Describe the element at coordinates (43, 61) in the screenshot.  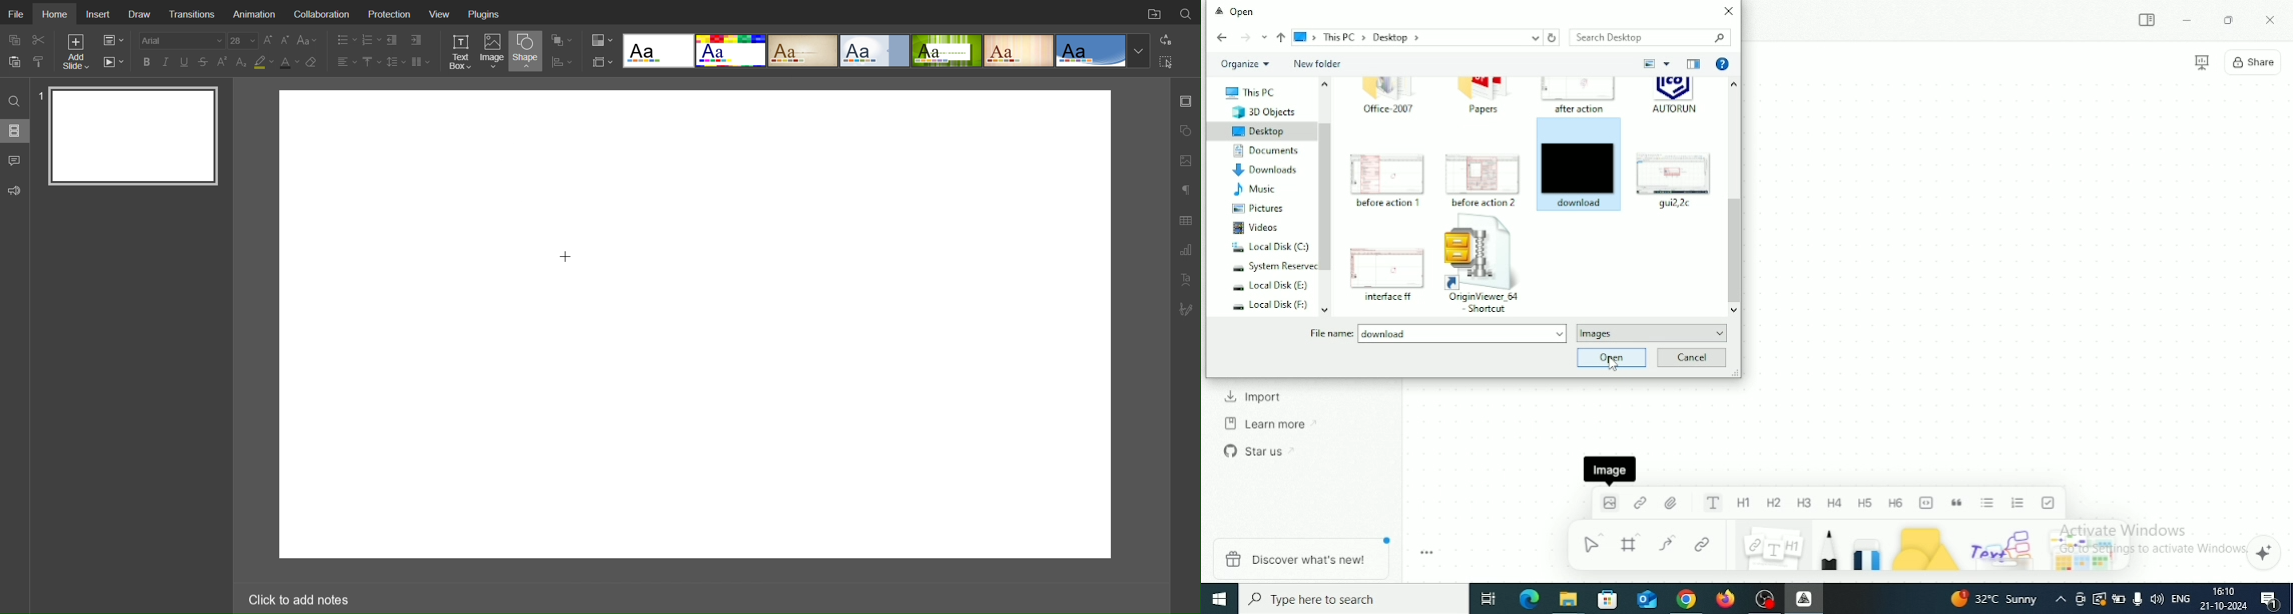
I see `copy style` at that location.